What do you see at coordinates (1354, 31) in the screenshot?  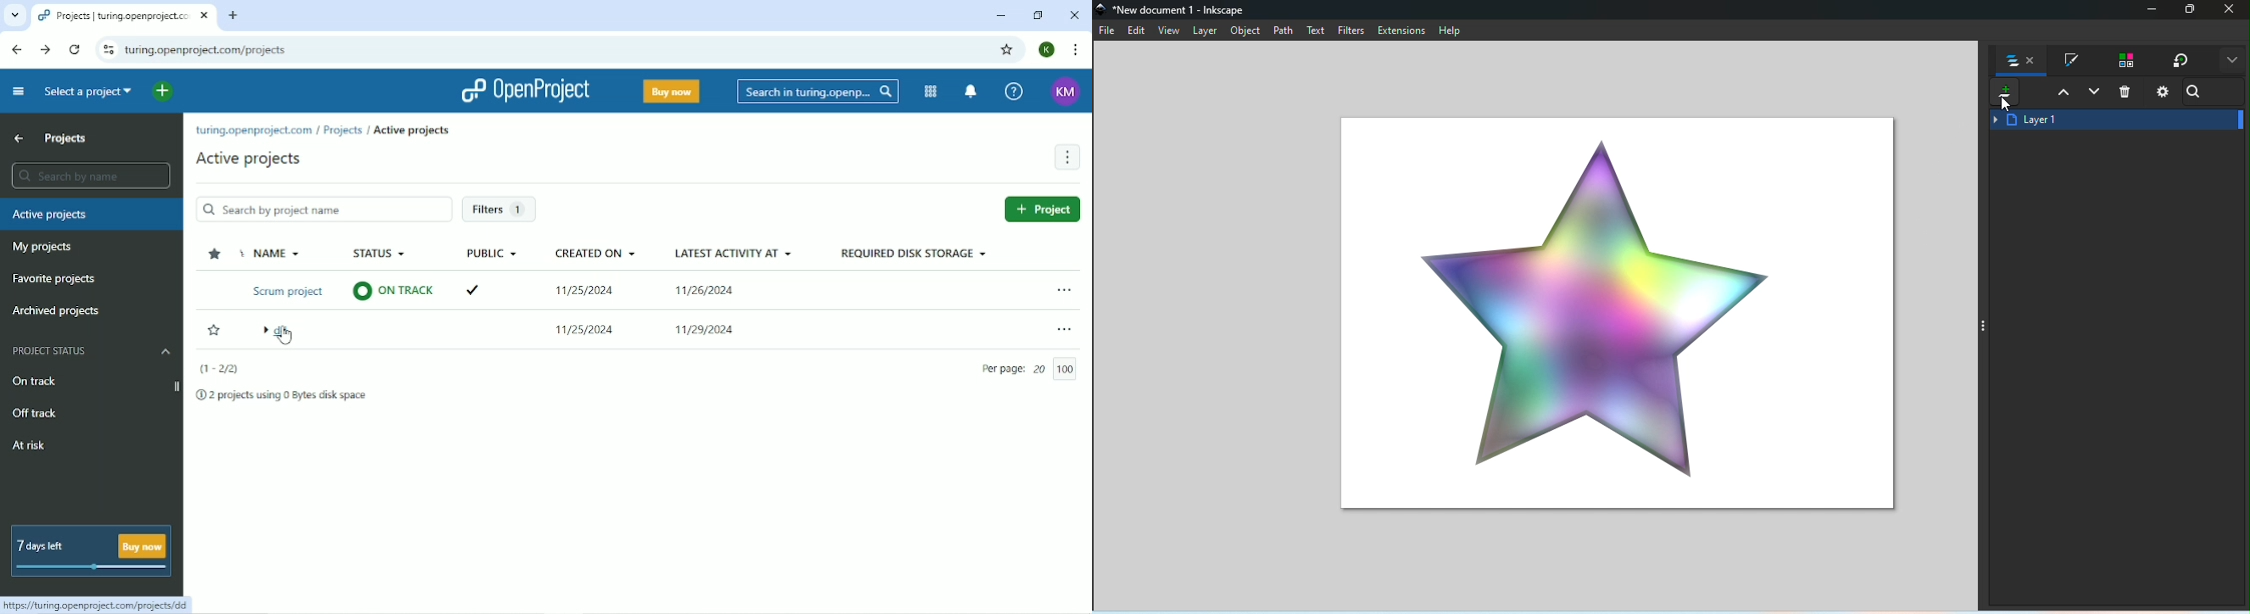 I see `Filters` at bounding box center [1354, 31].